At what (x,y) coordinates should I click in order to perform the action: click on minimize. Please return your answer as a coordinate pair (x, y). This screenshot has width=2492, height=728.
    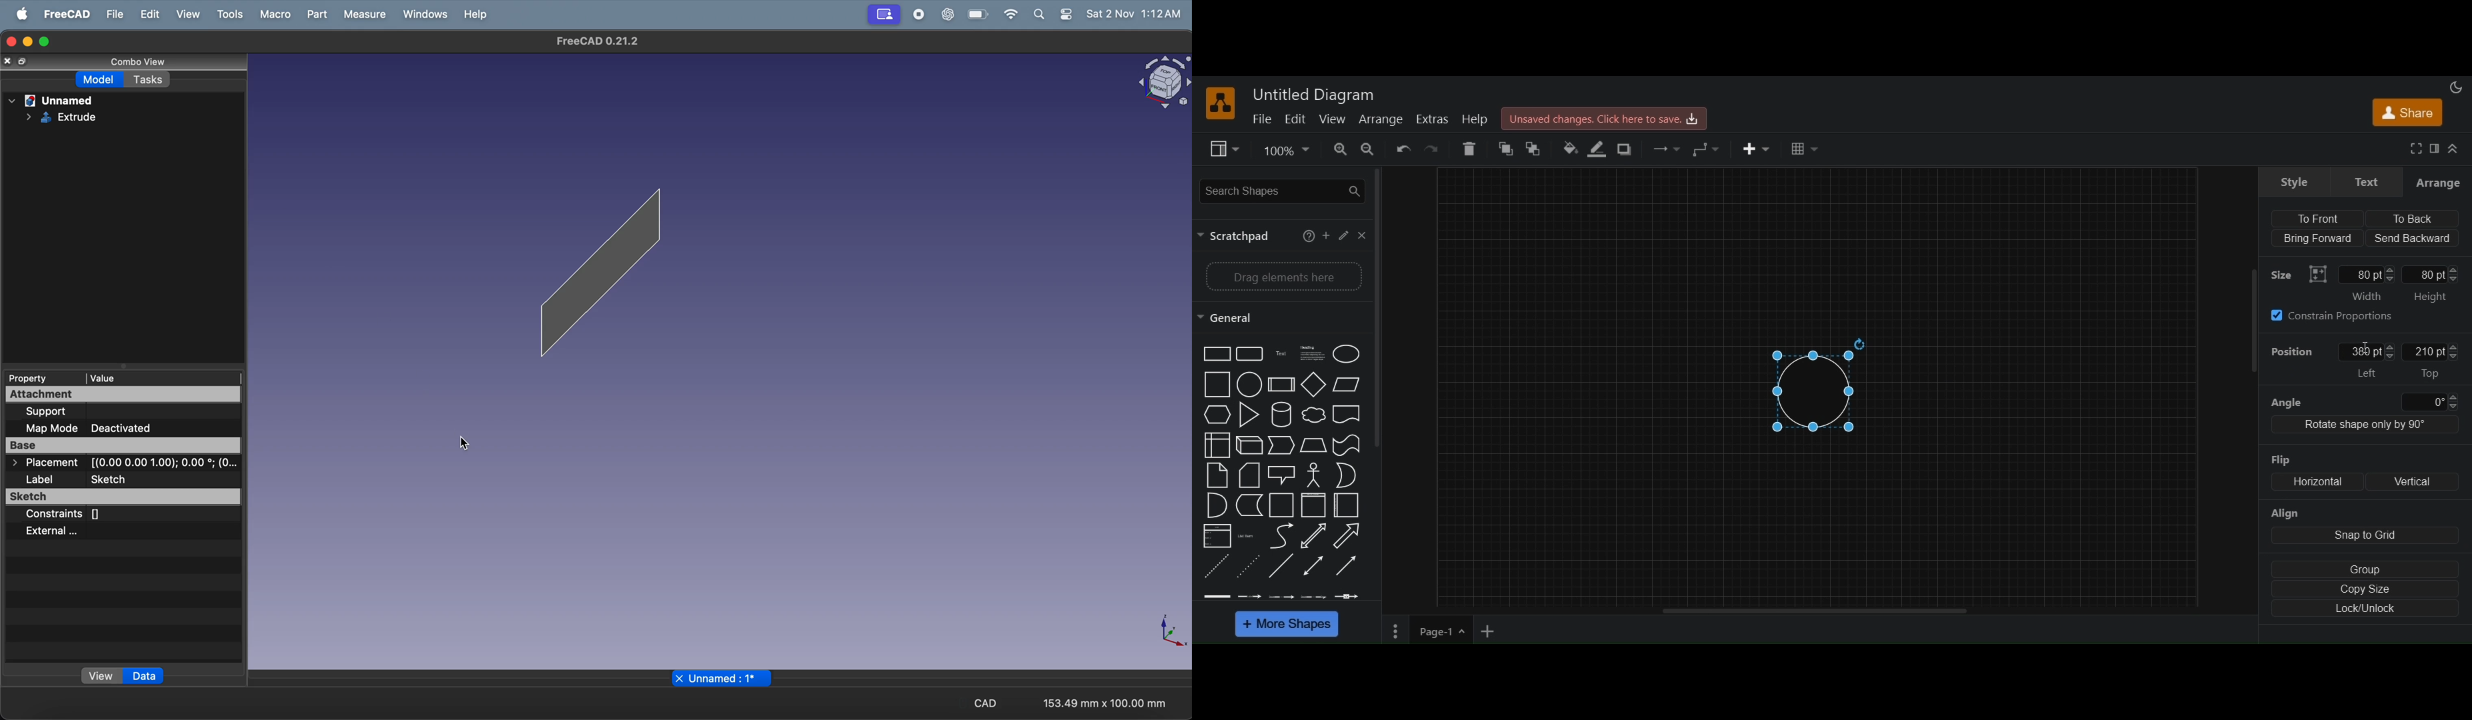
    Looking at the image, I should click on (28, 42).